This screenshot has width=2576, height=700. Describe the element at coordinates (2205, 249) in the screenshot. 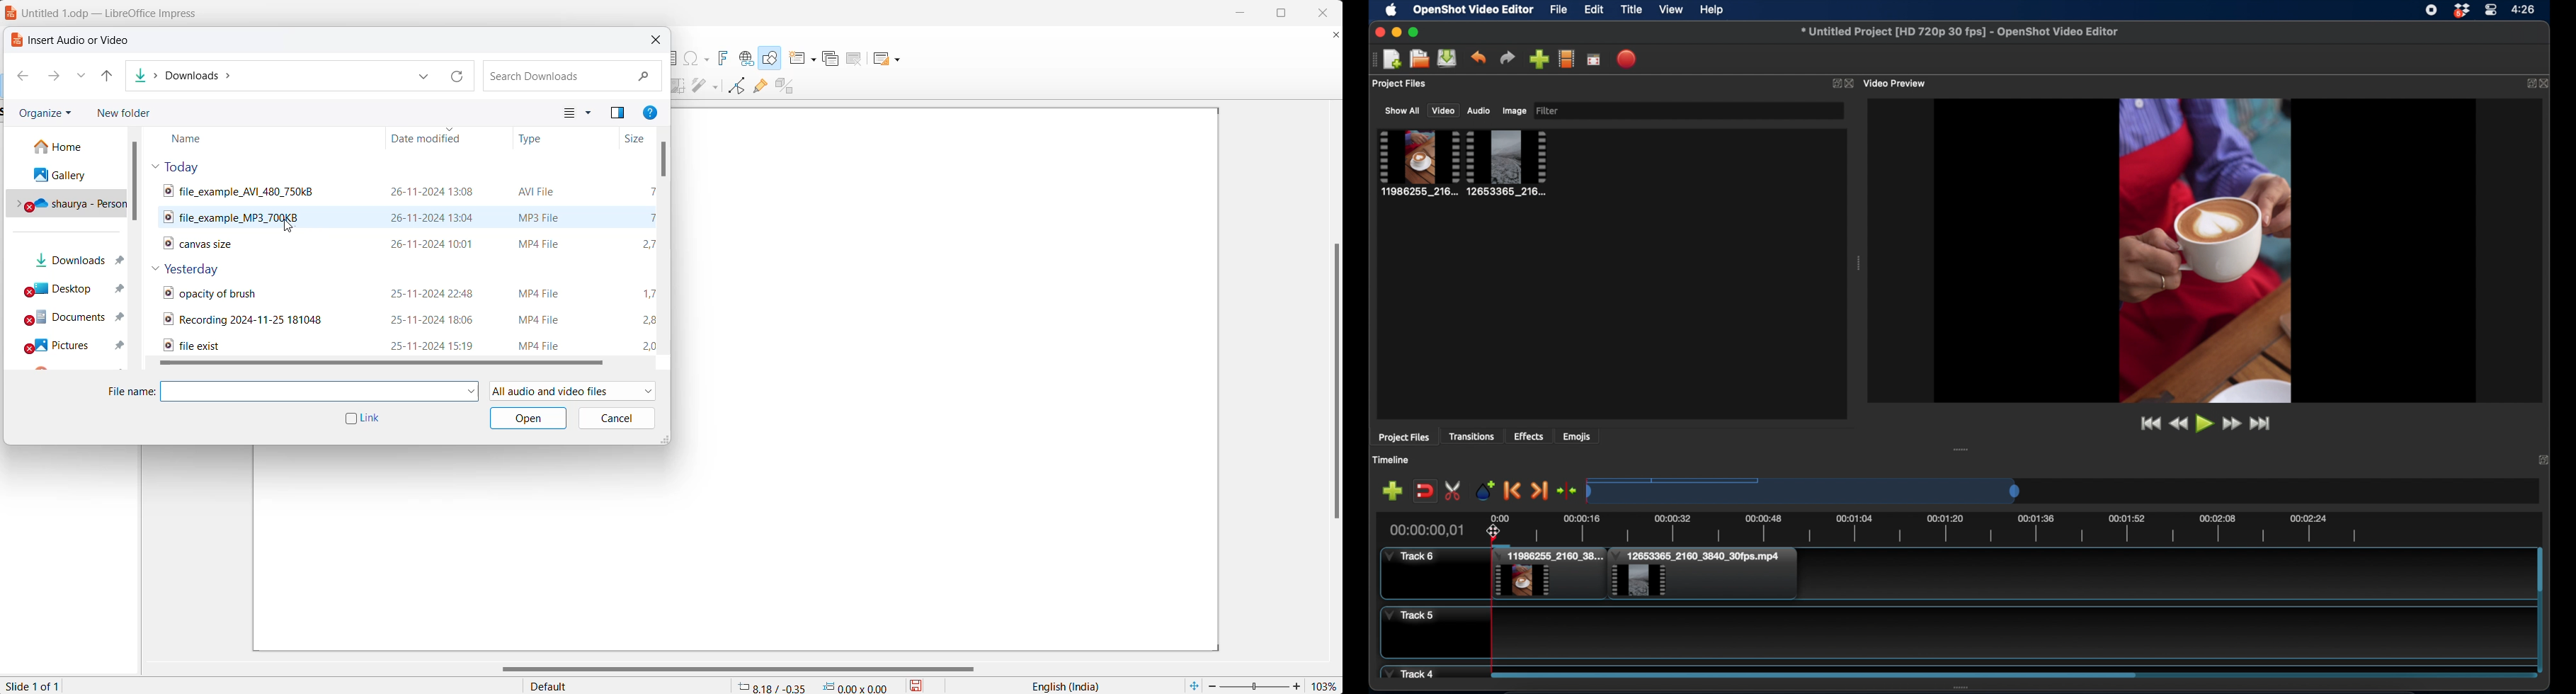

I see `video preview` at that location.